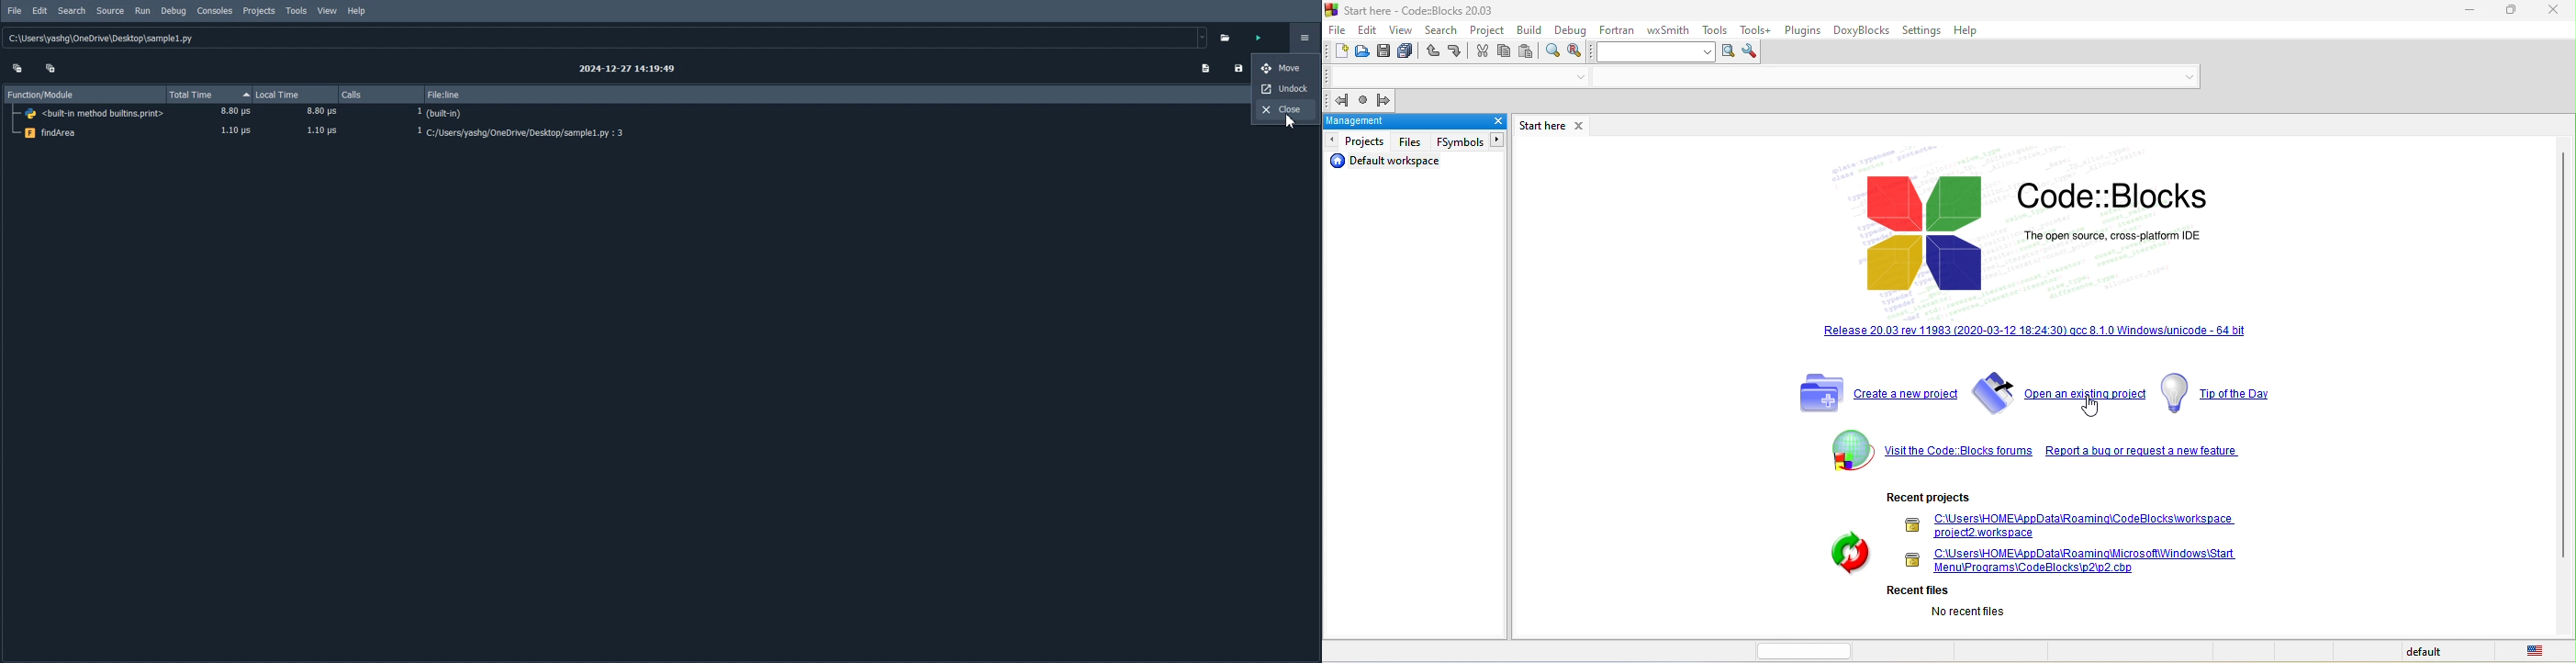  What do you see at coordinates (2550, 11) in the screenshot?
I see `close` at bounding box center [2550, 11].